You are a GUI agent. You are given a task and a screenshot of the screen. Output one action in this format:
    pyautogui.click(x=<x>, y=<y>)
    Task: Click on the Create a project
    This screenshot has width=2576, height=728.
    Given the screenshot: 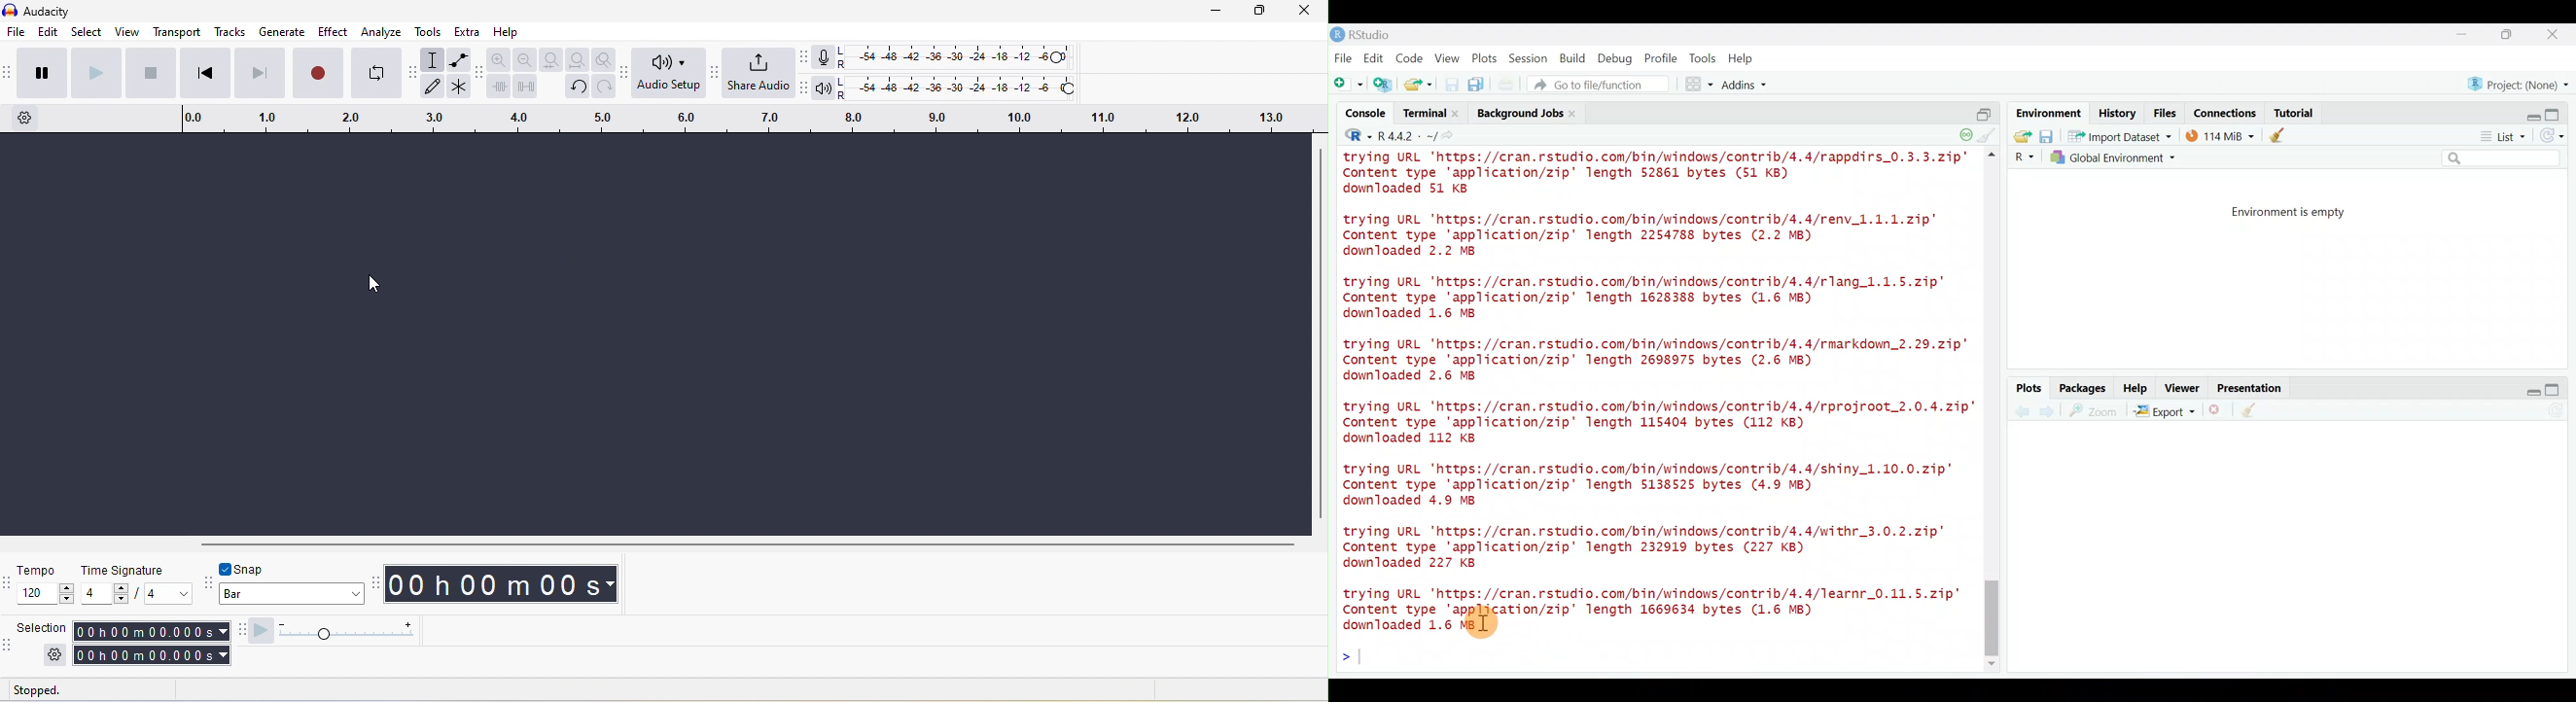 What is the action you would take?
    pyautogui.click(x=1384, y=85)
    